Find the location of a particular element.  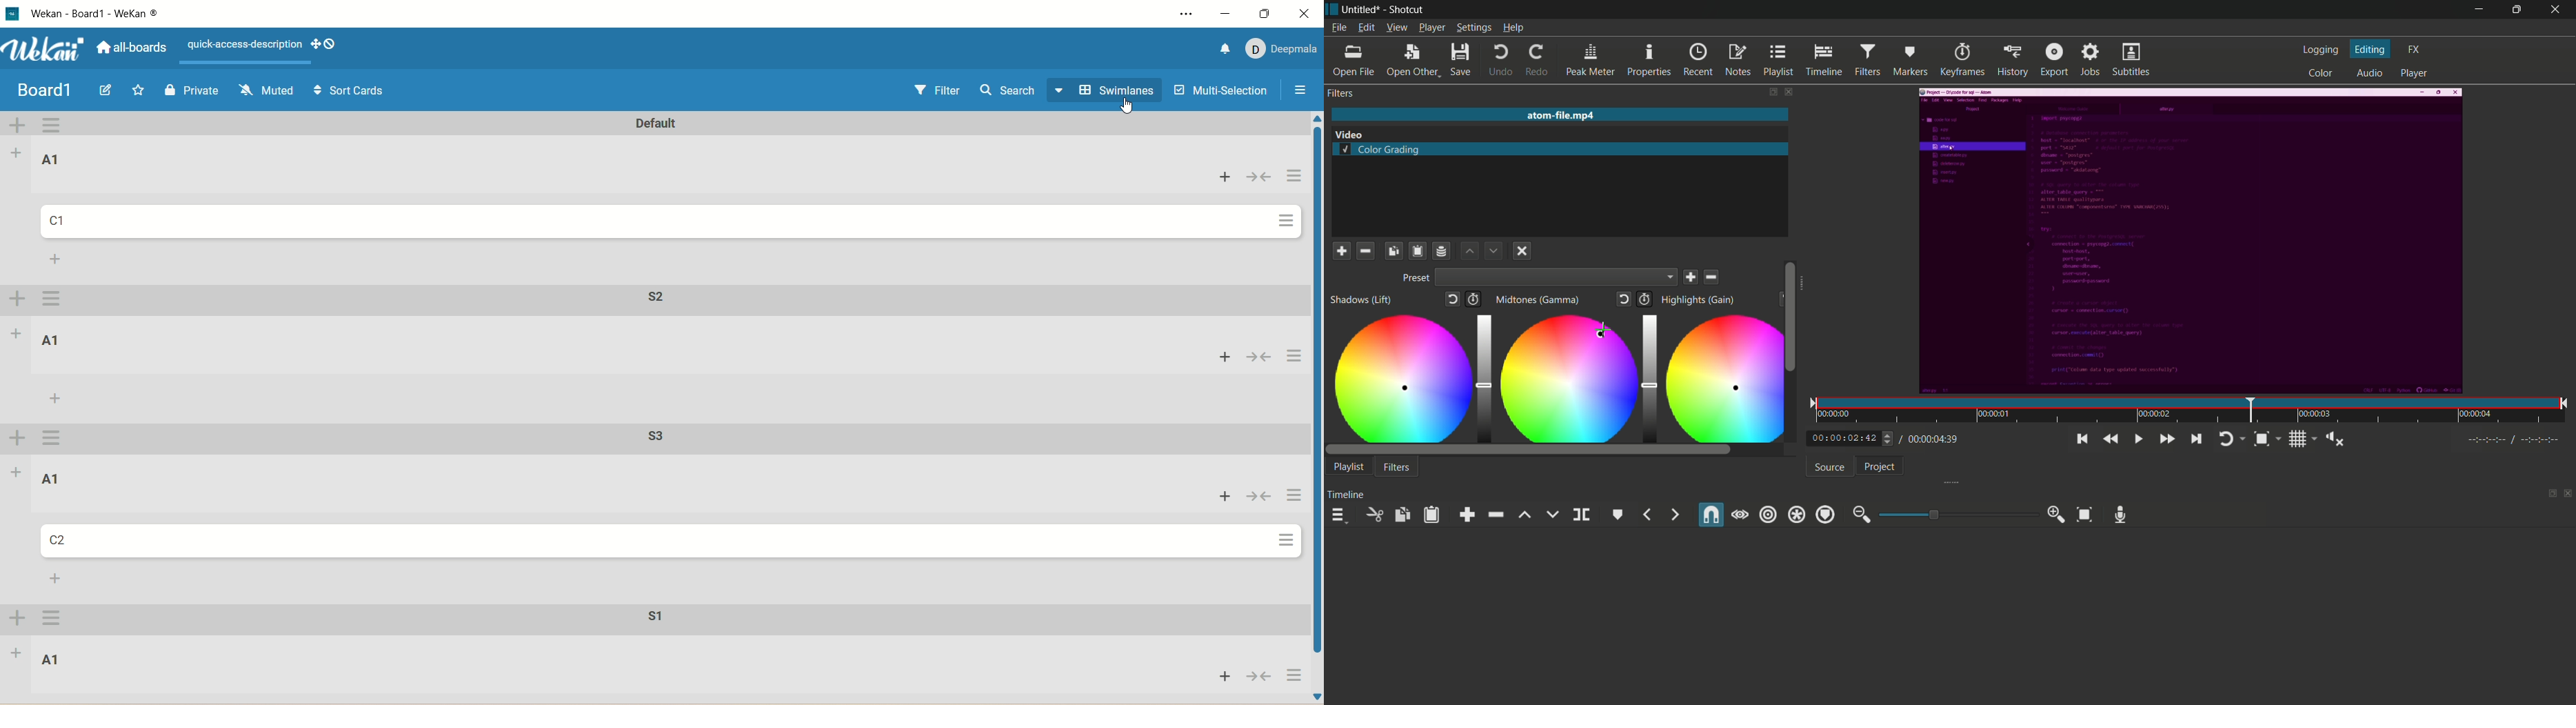

notification is located at coordinates (1222, 48).